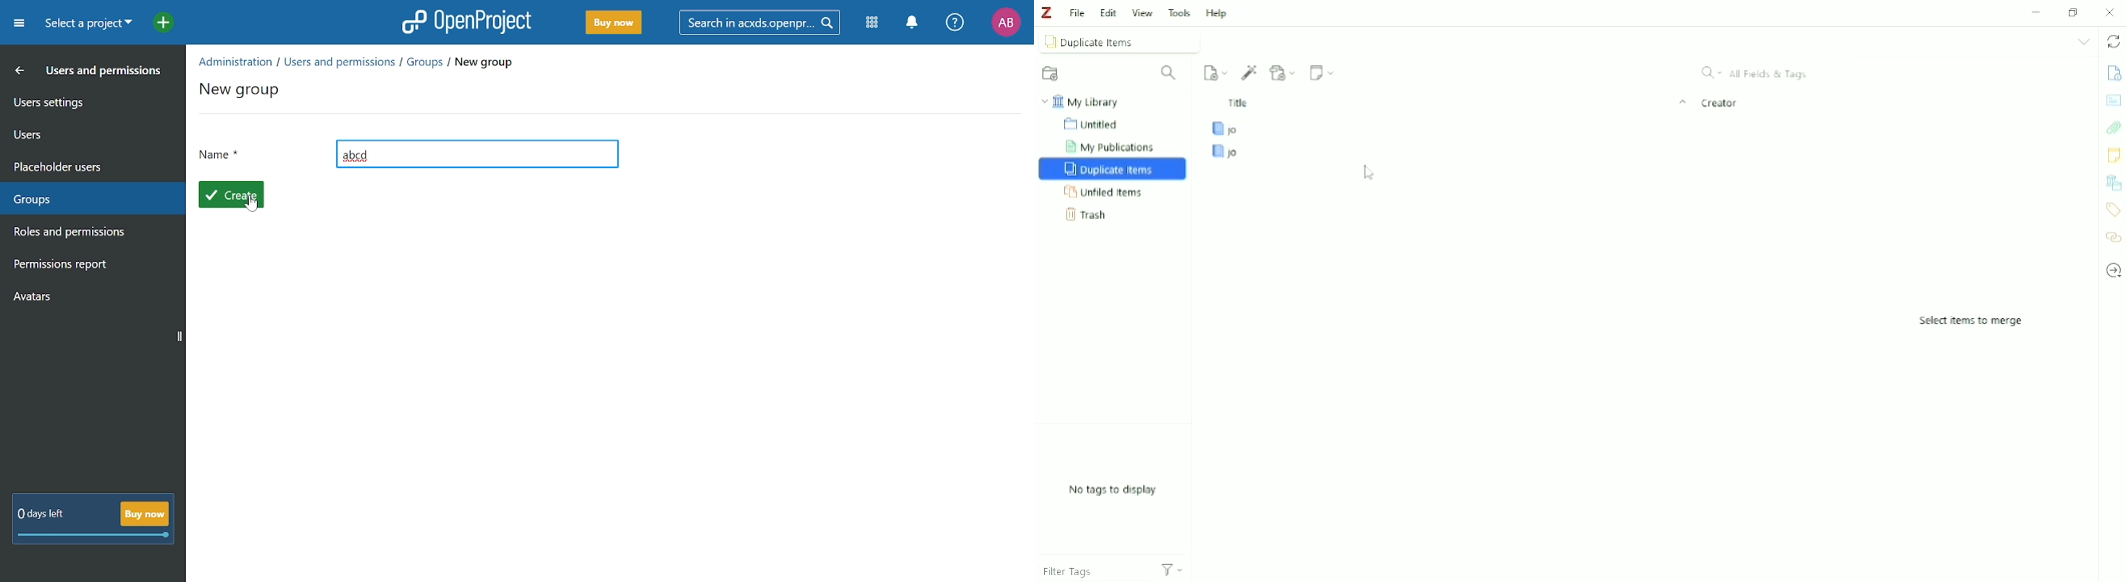  Describe the element at coordinates (1215, 73) in the screenshot. I see `New Item` at that location.